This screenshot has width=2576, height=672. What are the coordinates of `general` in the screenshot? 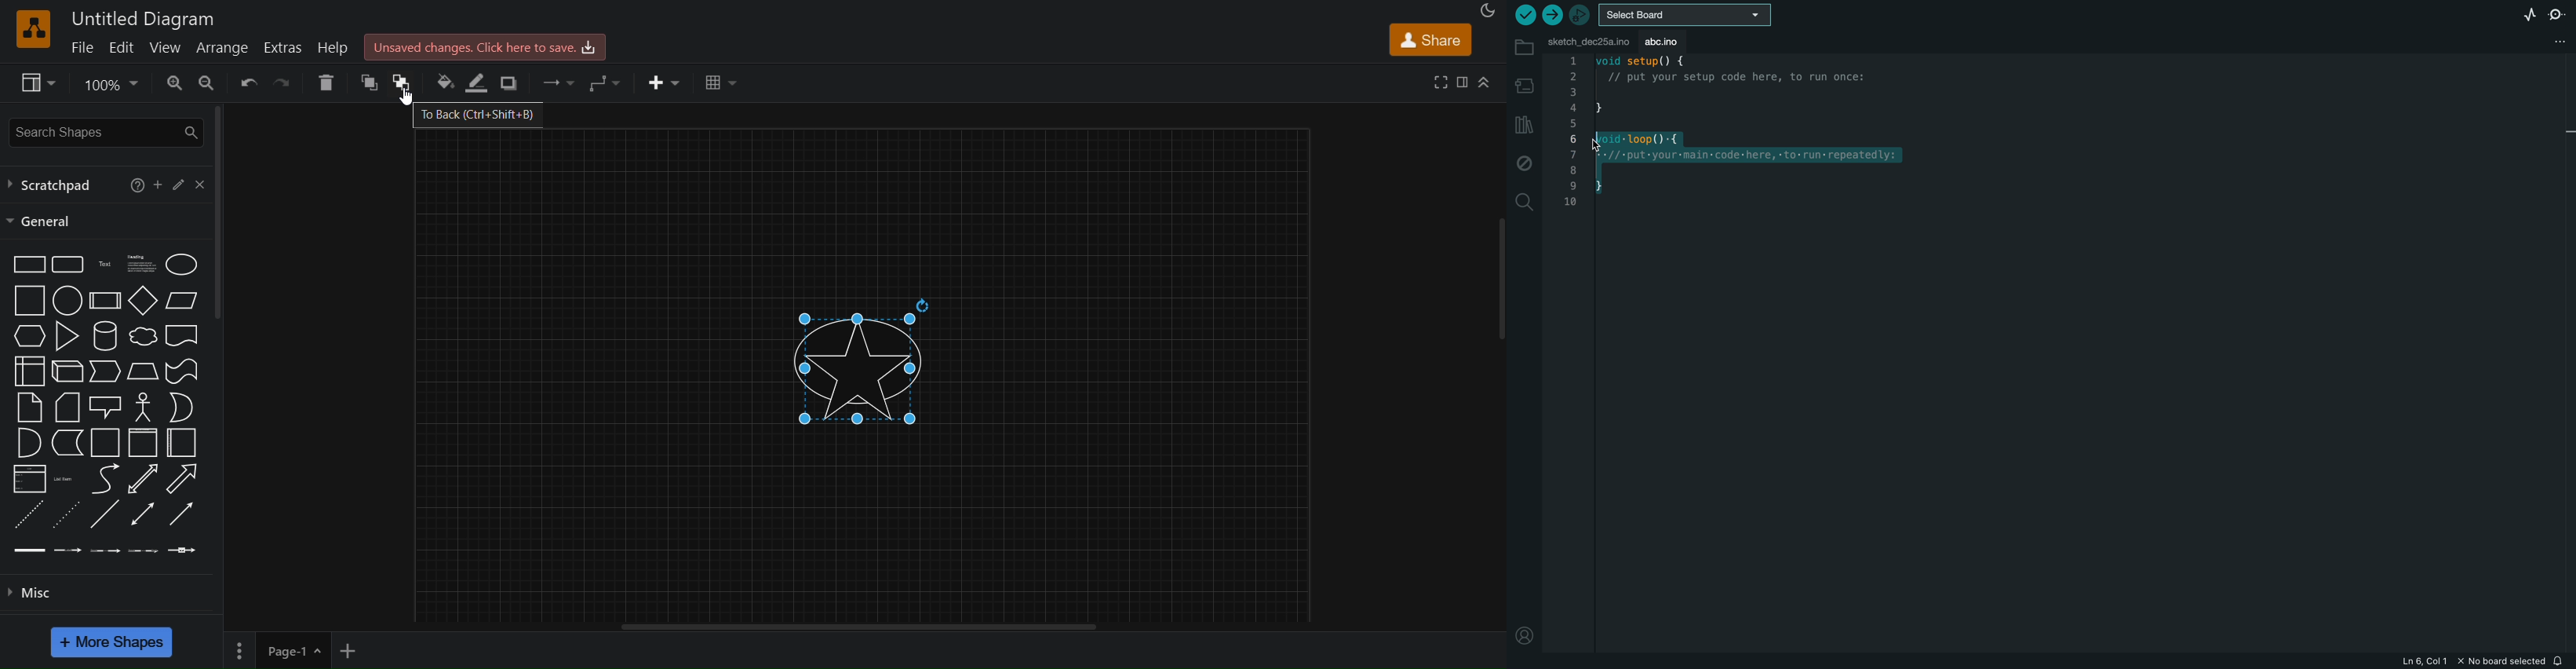 It's located at (43, 222).